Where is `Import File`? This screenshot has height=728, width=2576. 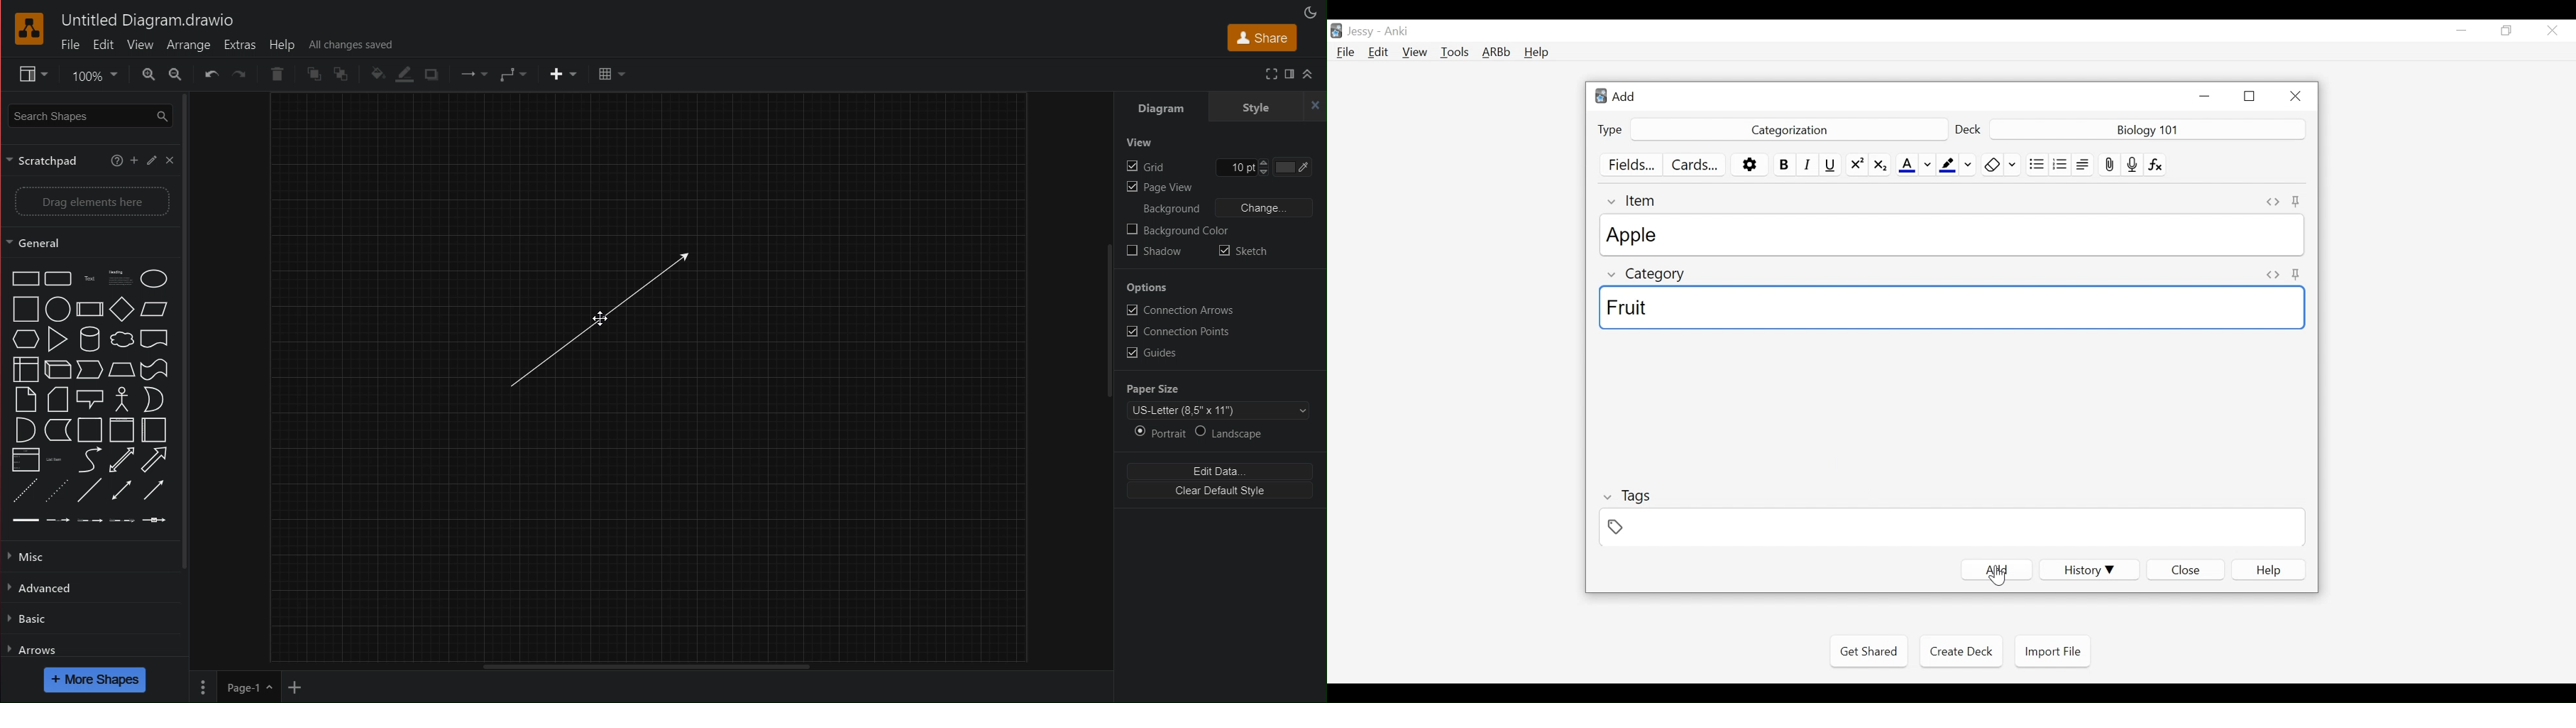 Import File is located at coordinates (2052, 652).